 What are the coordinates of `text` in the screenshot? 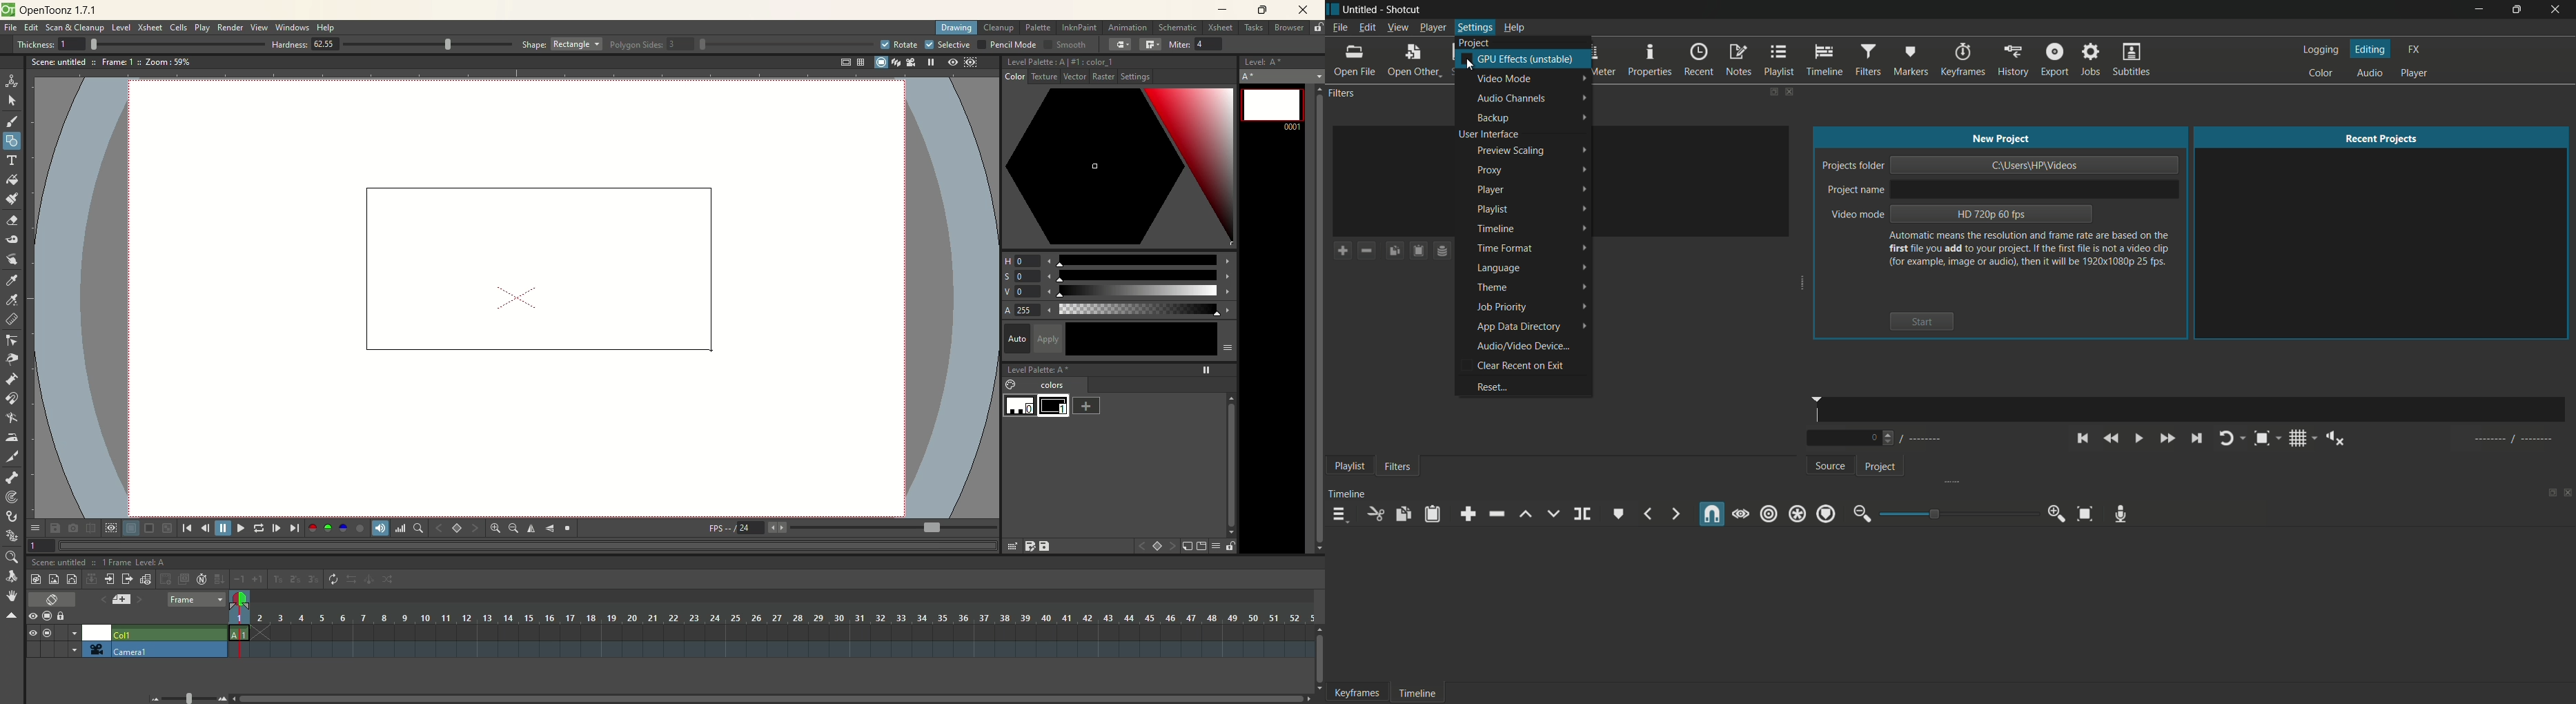 It's located at (2030, 249).